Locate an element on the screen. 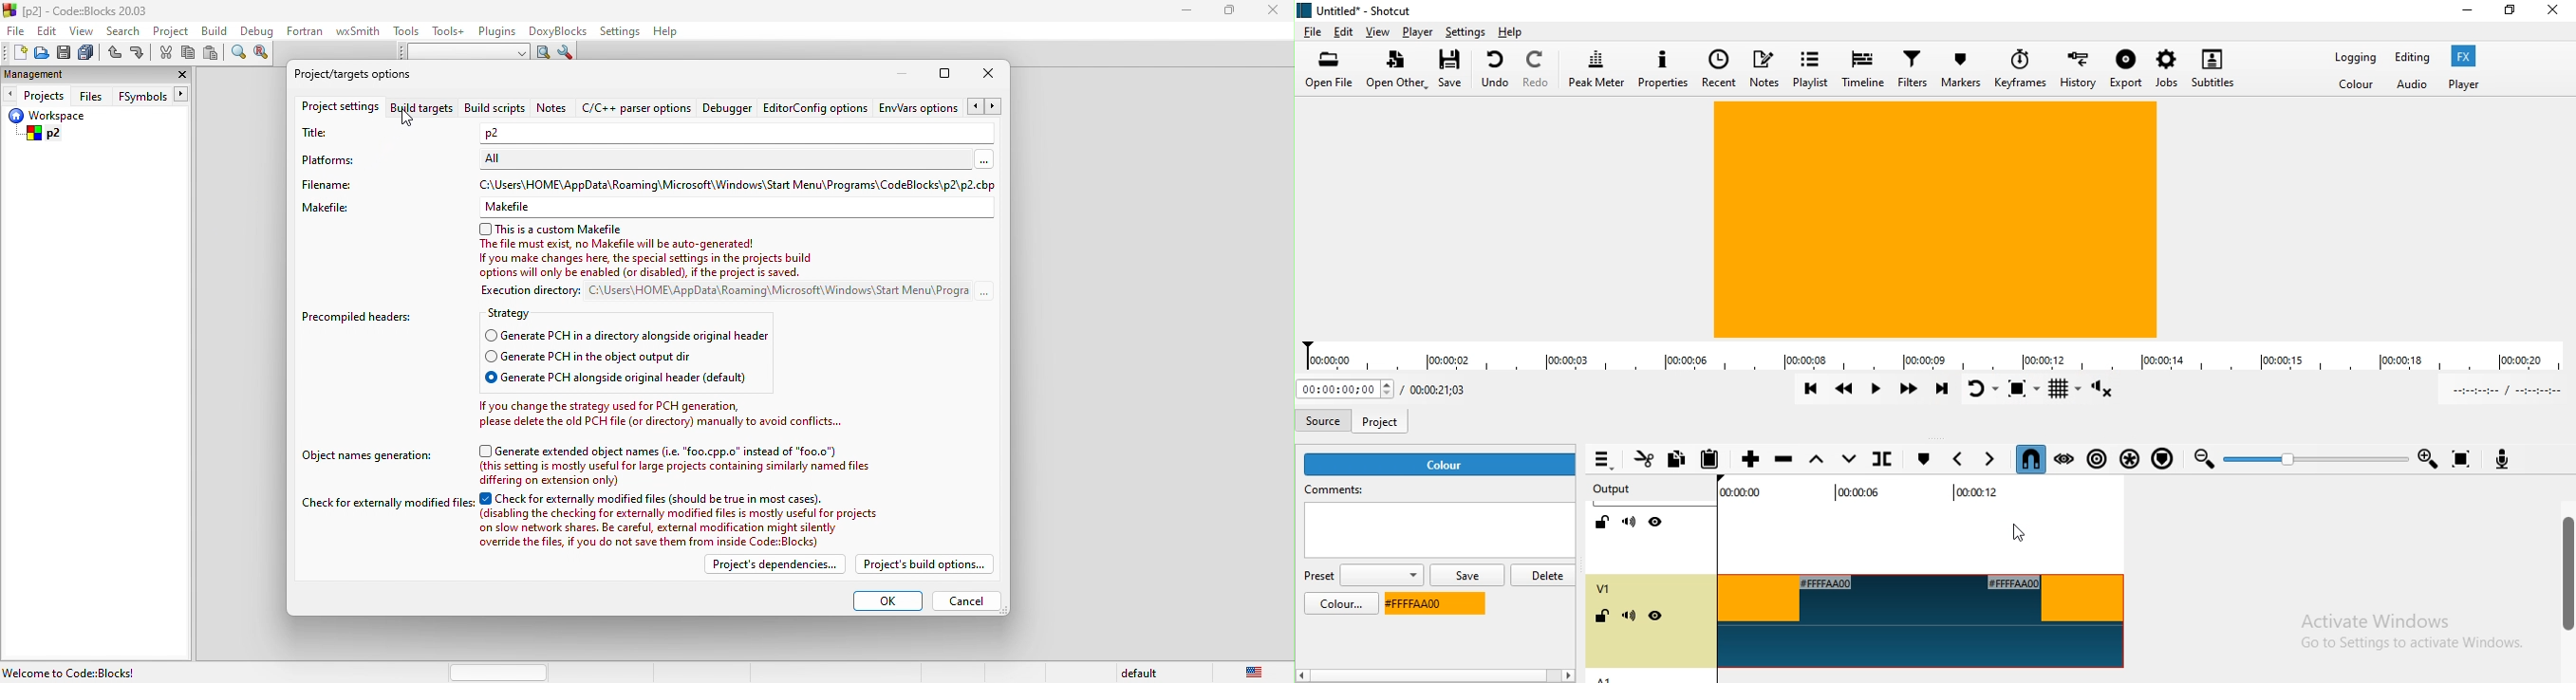  default is located at coordinates (1136, 673).